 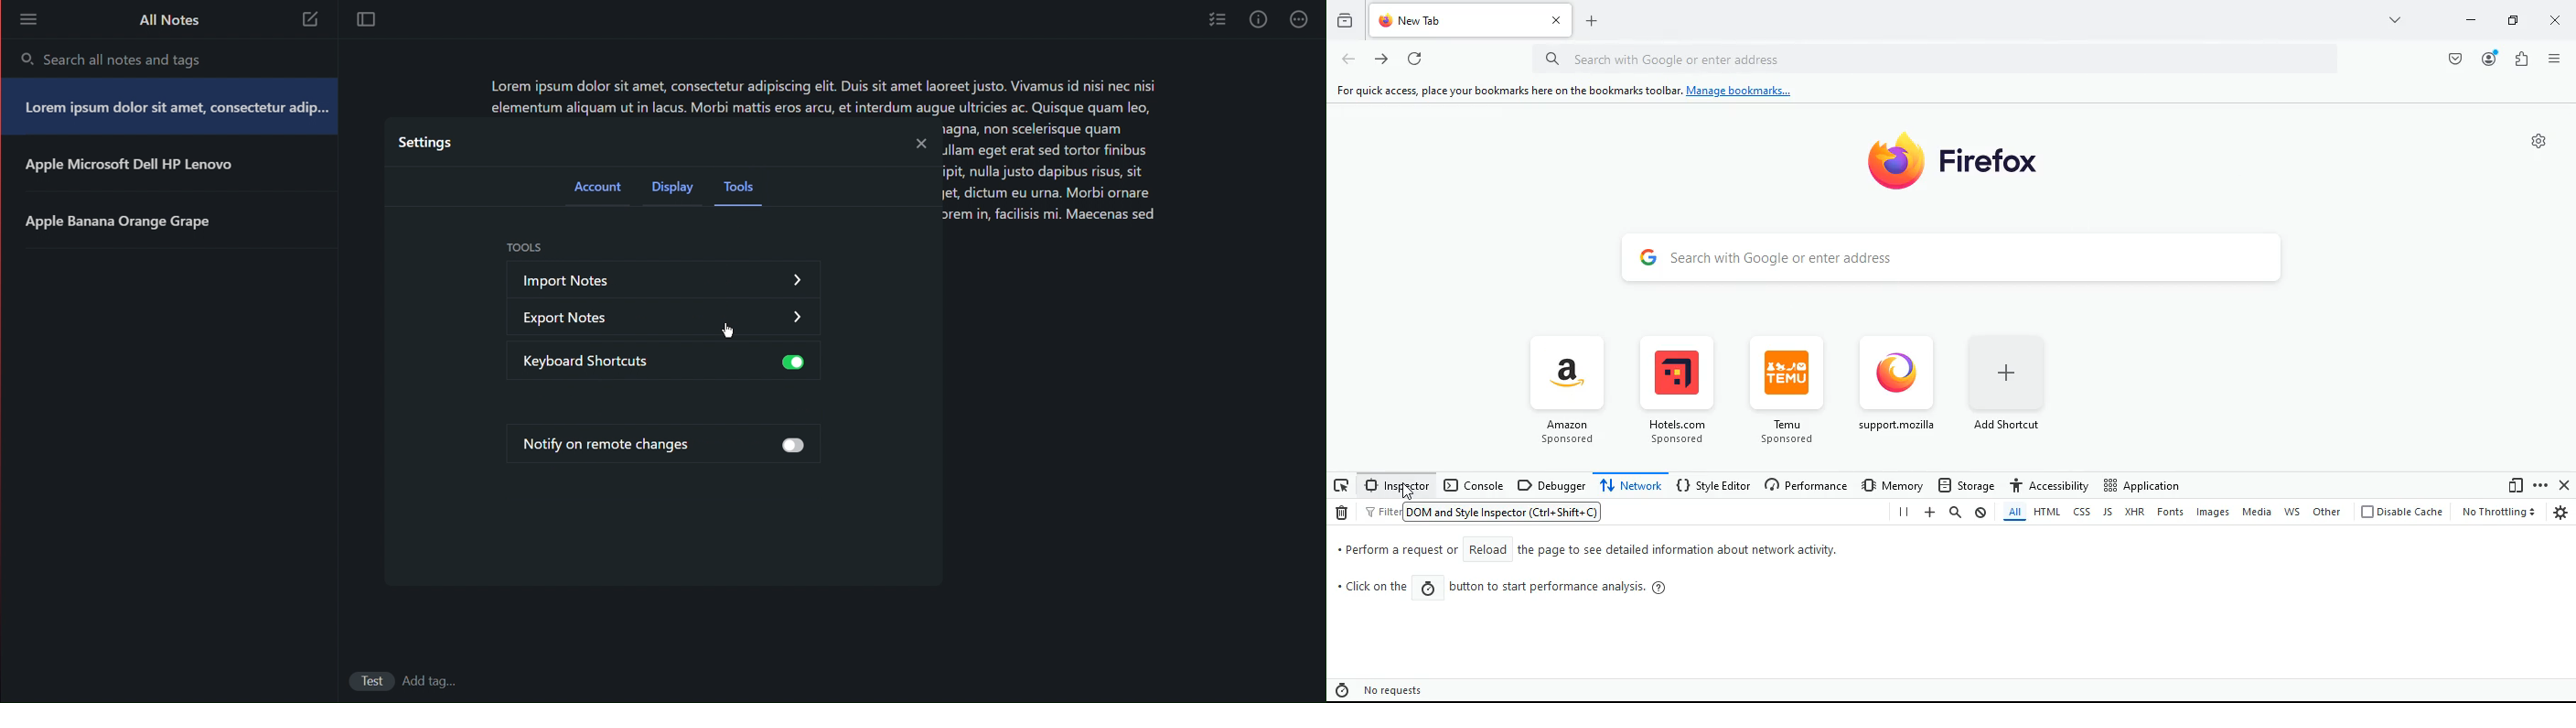 I want to click on Notify on remote changes, so click(x=619, y=442).